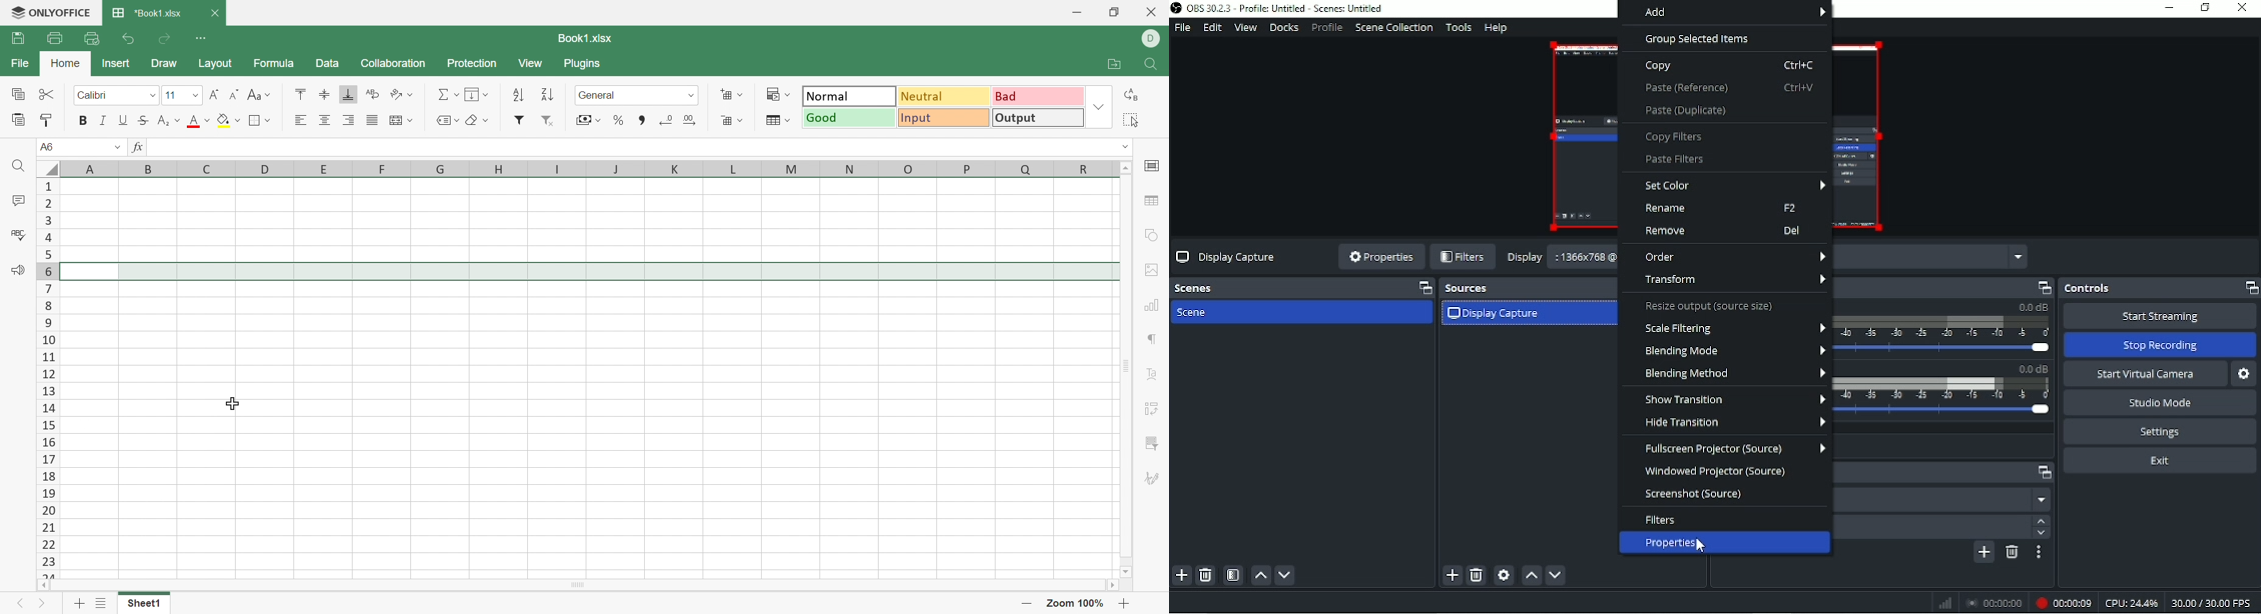 The width and height of the screenshot is (2268, 616). Describe the element at coordinates (1152, 376) in the screenshot. I see `Text Art settings` at that location.